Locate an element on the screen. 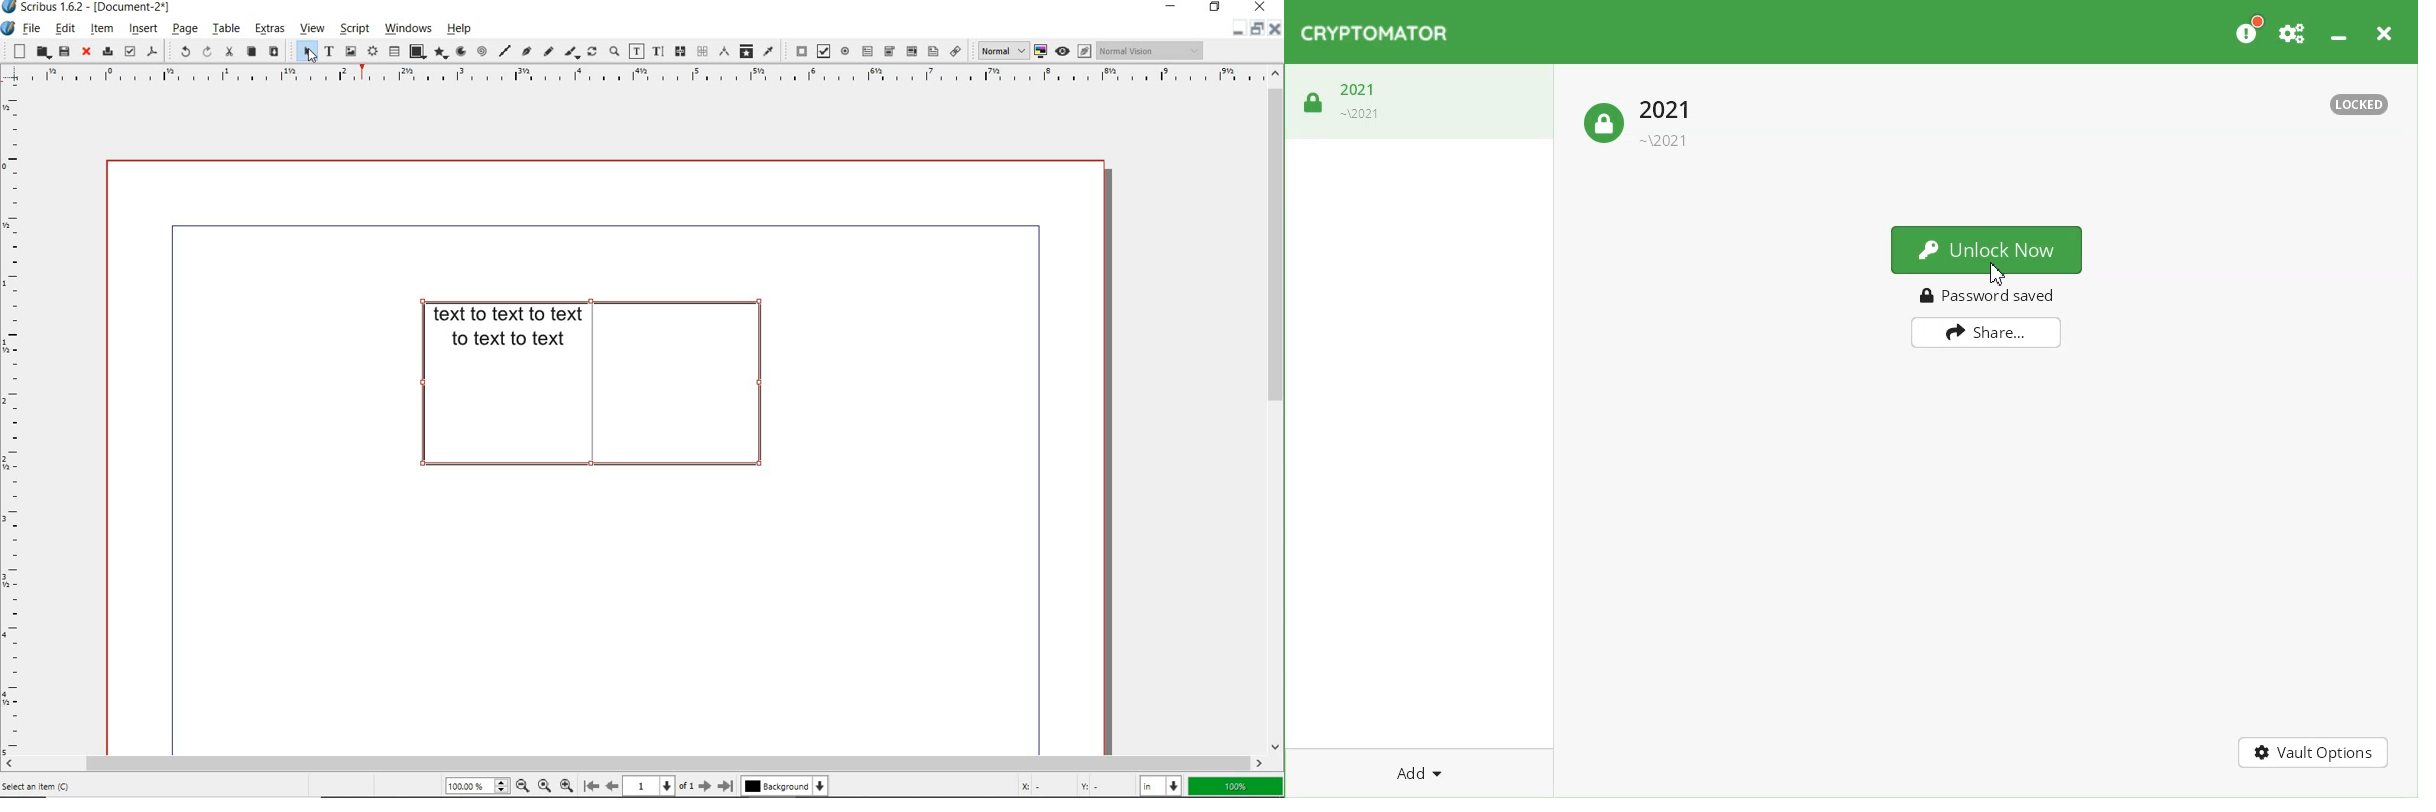  go back is located at coordinates (612, 785).